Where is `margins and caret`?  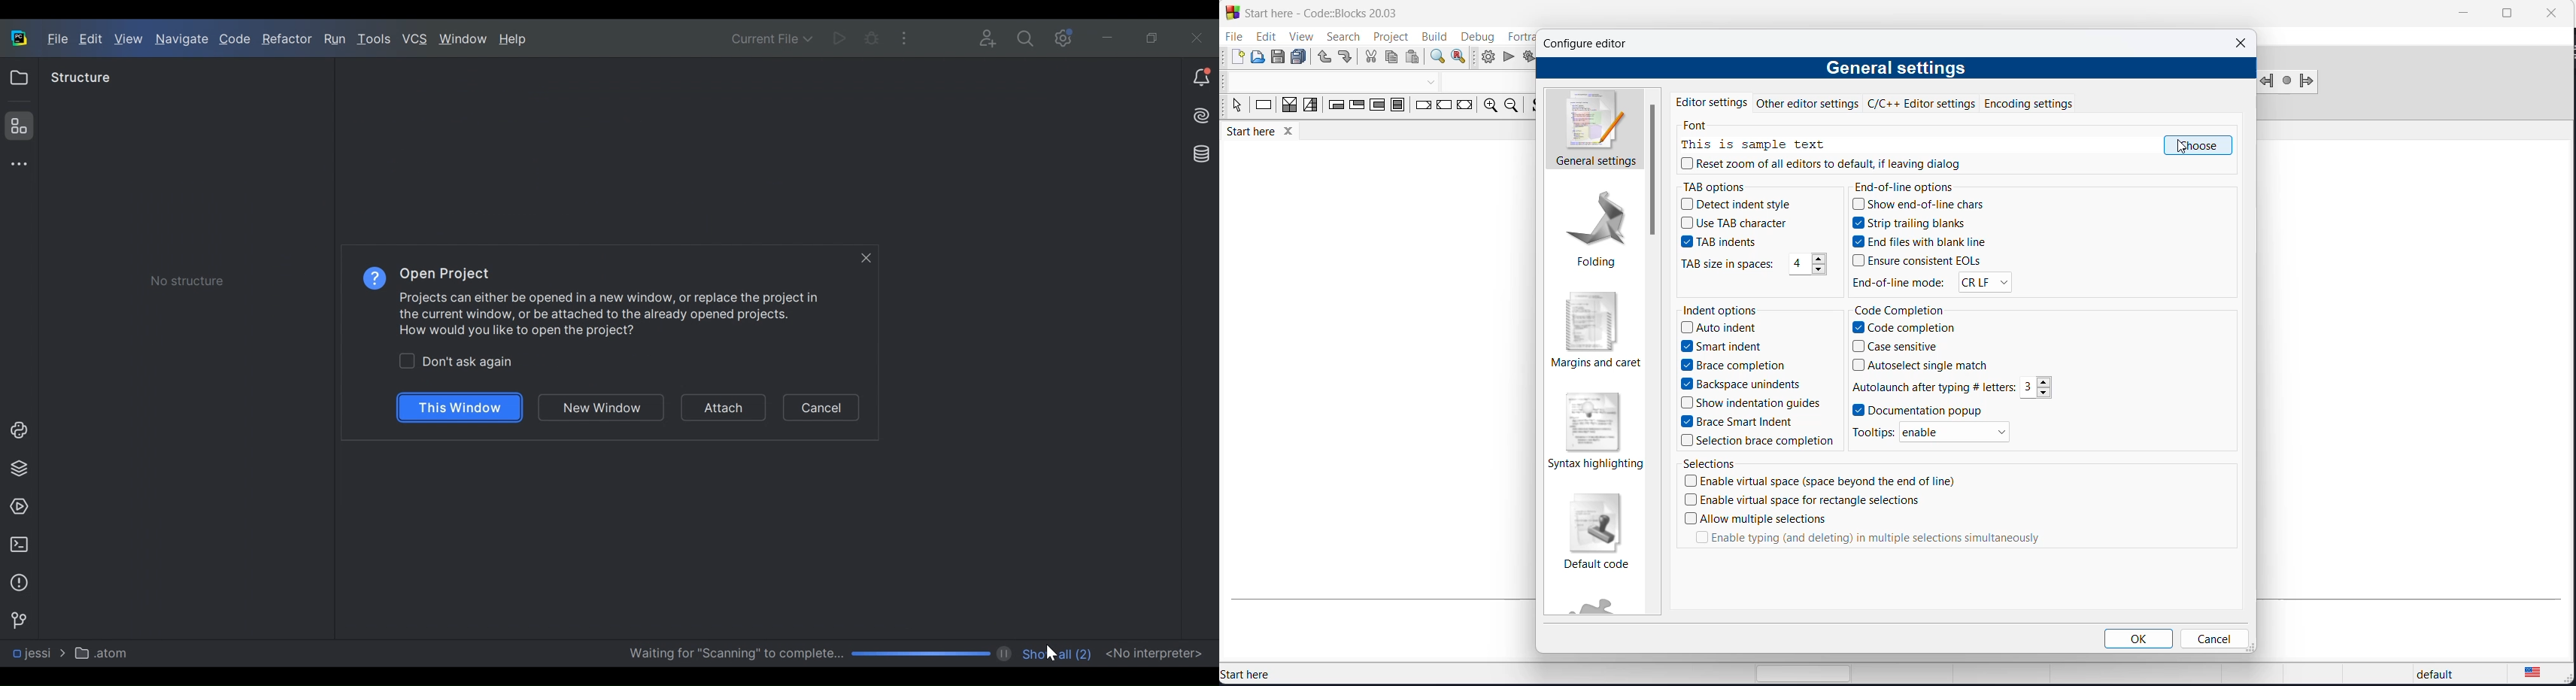
margins and caret is located at coordinates (1594, 332).